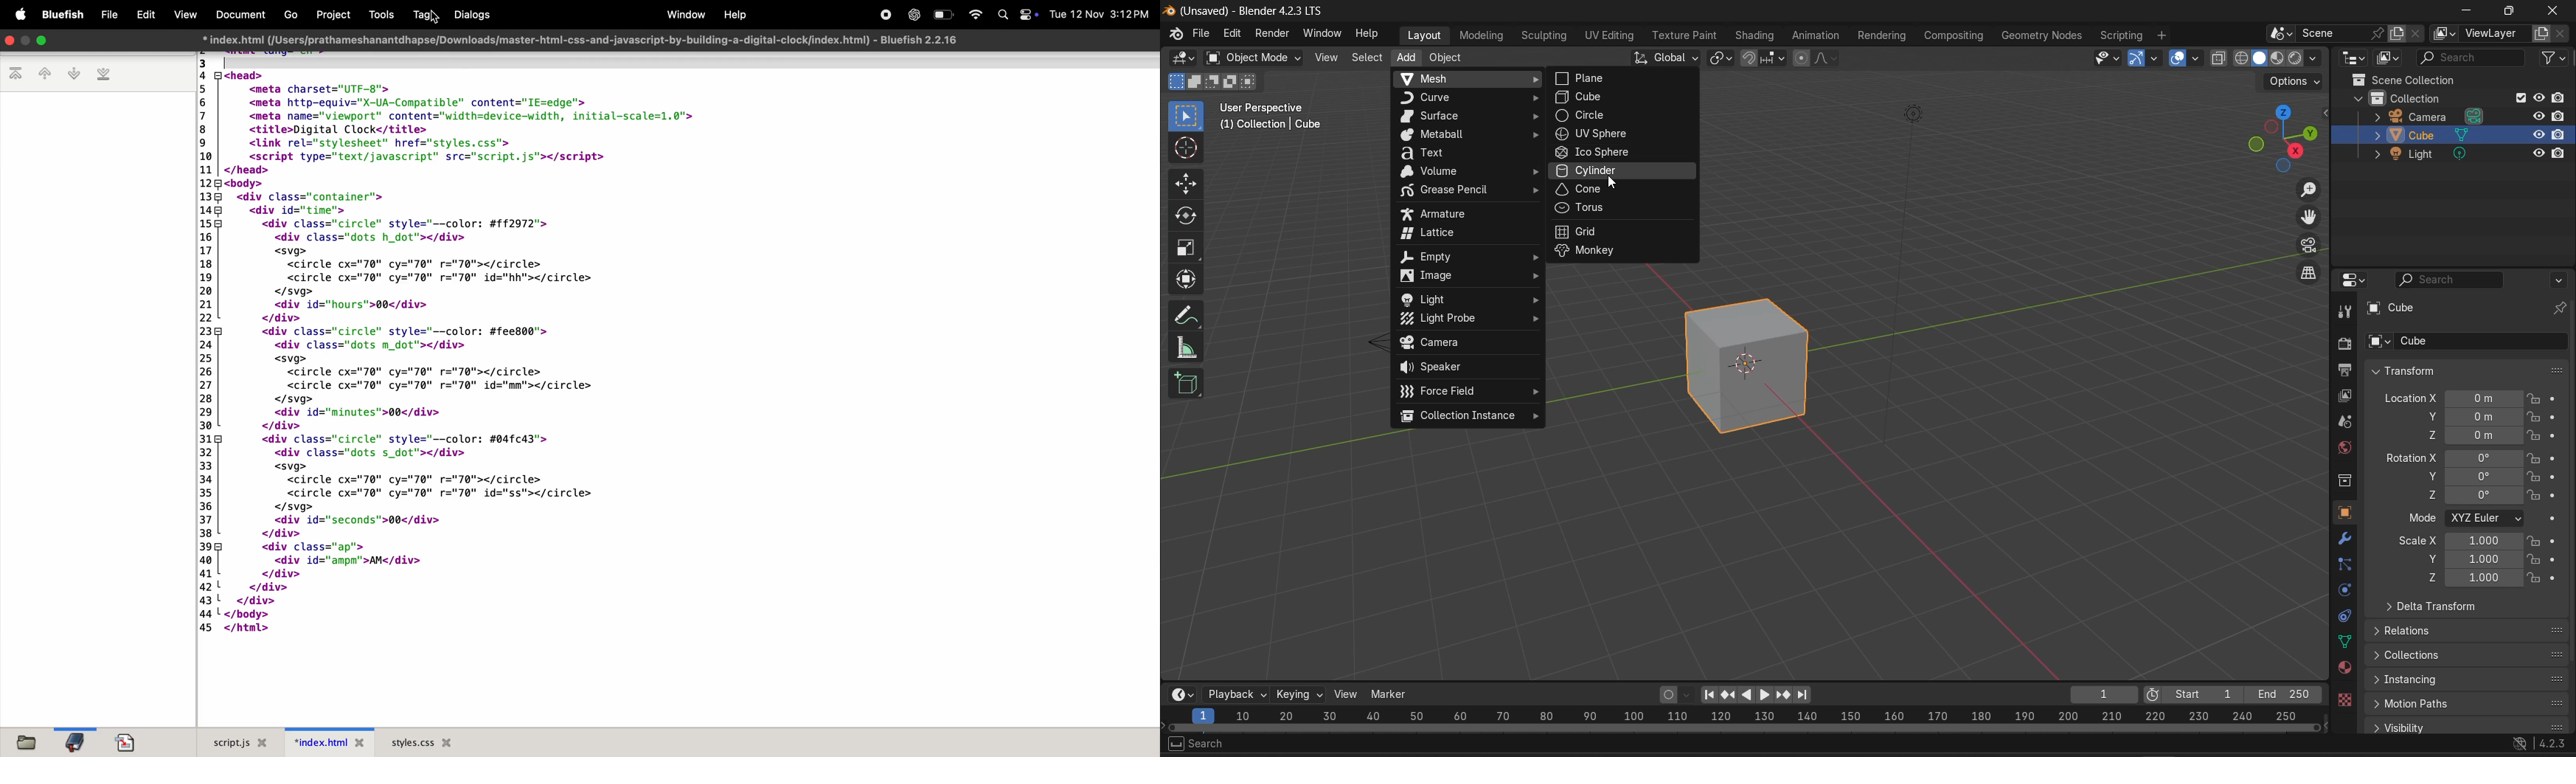 The image size is (2576, 784). Describe the element at coordinates (2459, 541) in the screenshot. I see `scale x` at that location.